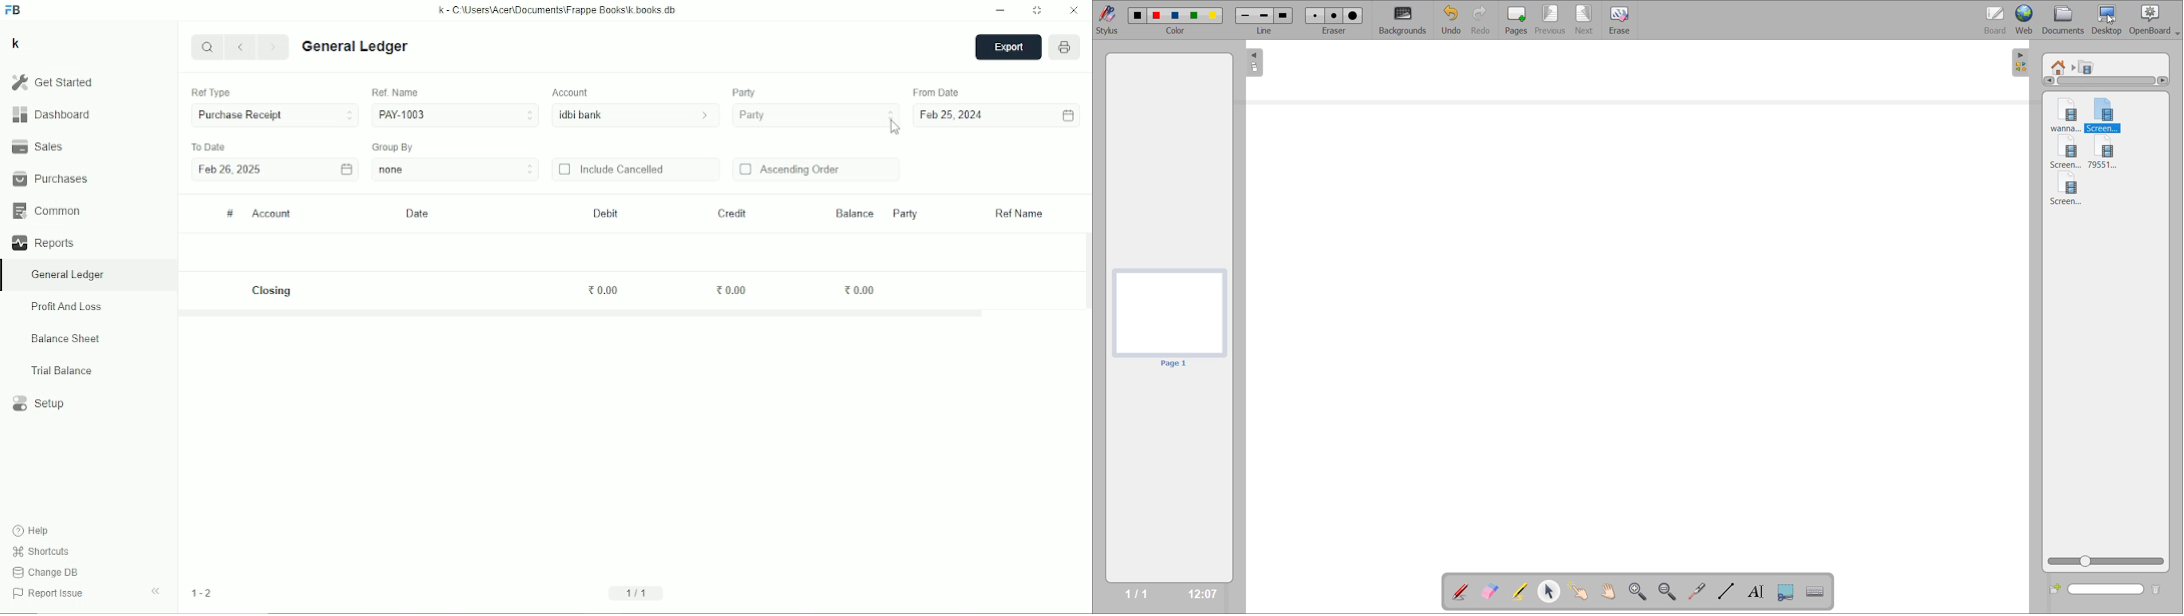  Describe the element at coordinates (274, 291) in the screenshot. I see `Closing` at that location.